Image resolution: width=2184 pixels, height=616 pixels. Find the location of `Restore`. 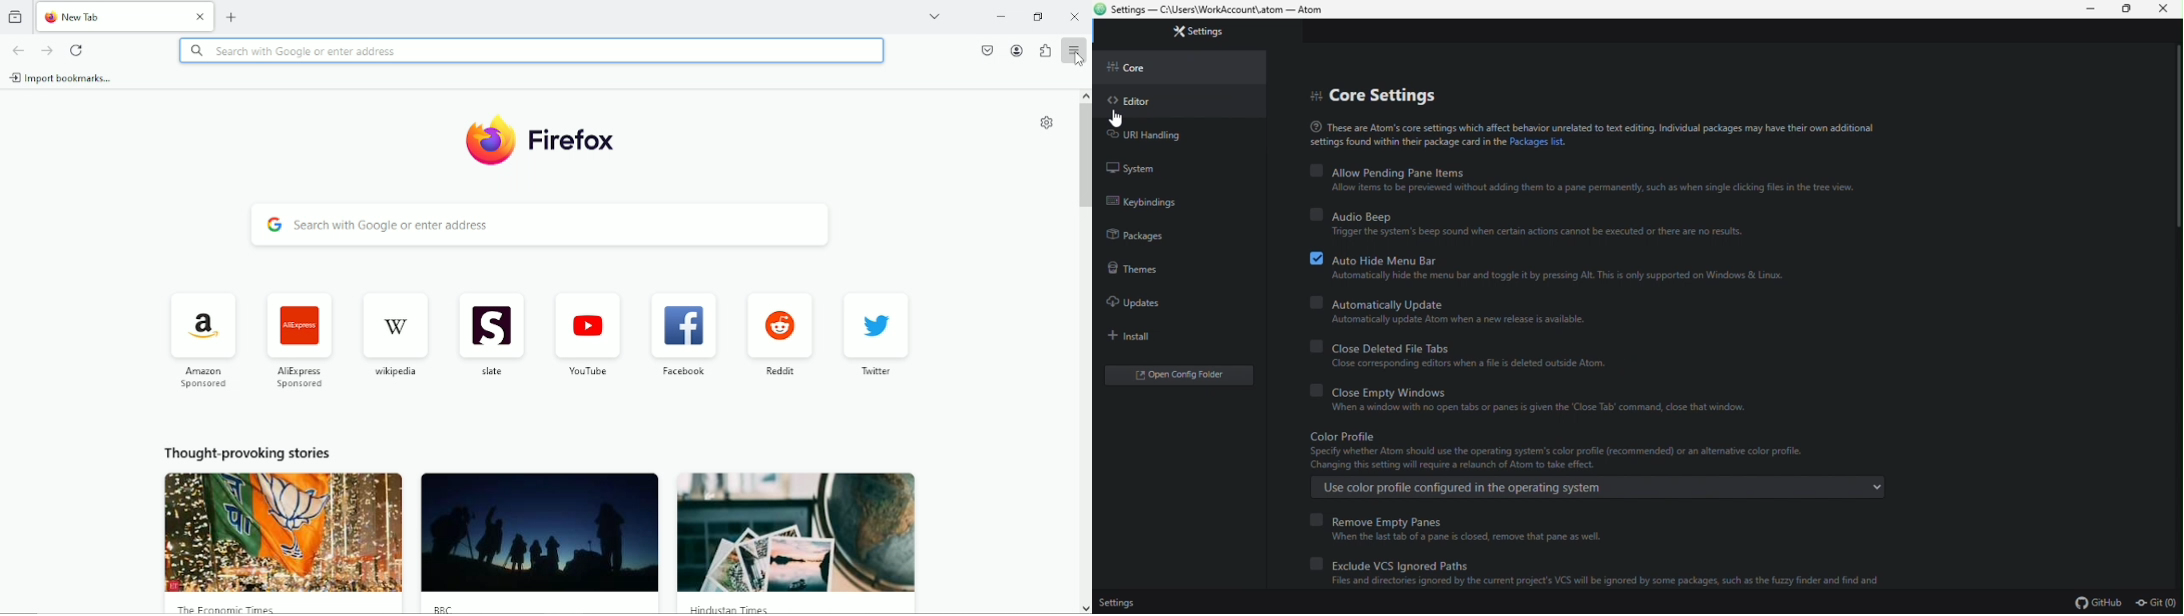

Restore is located at coordinates (2124, 9).